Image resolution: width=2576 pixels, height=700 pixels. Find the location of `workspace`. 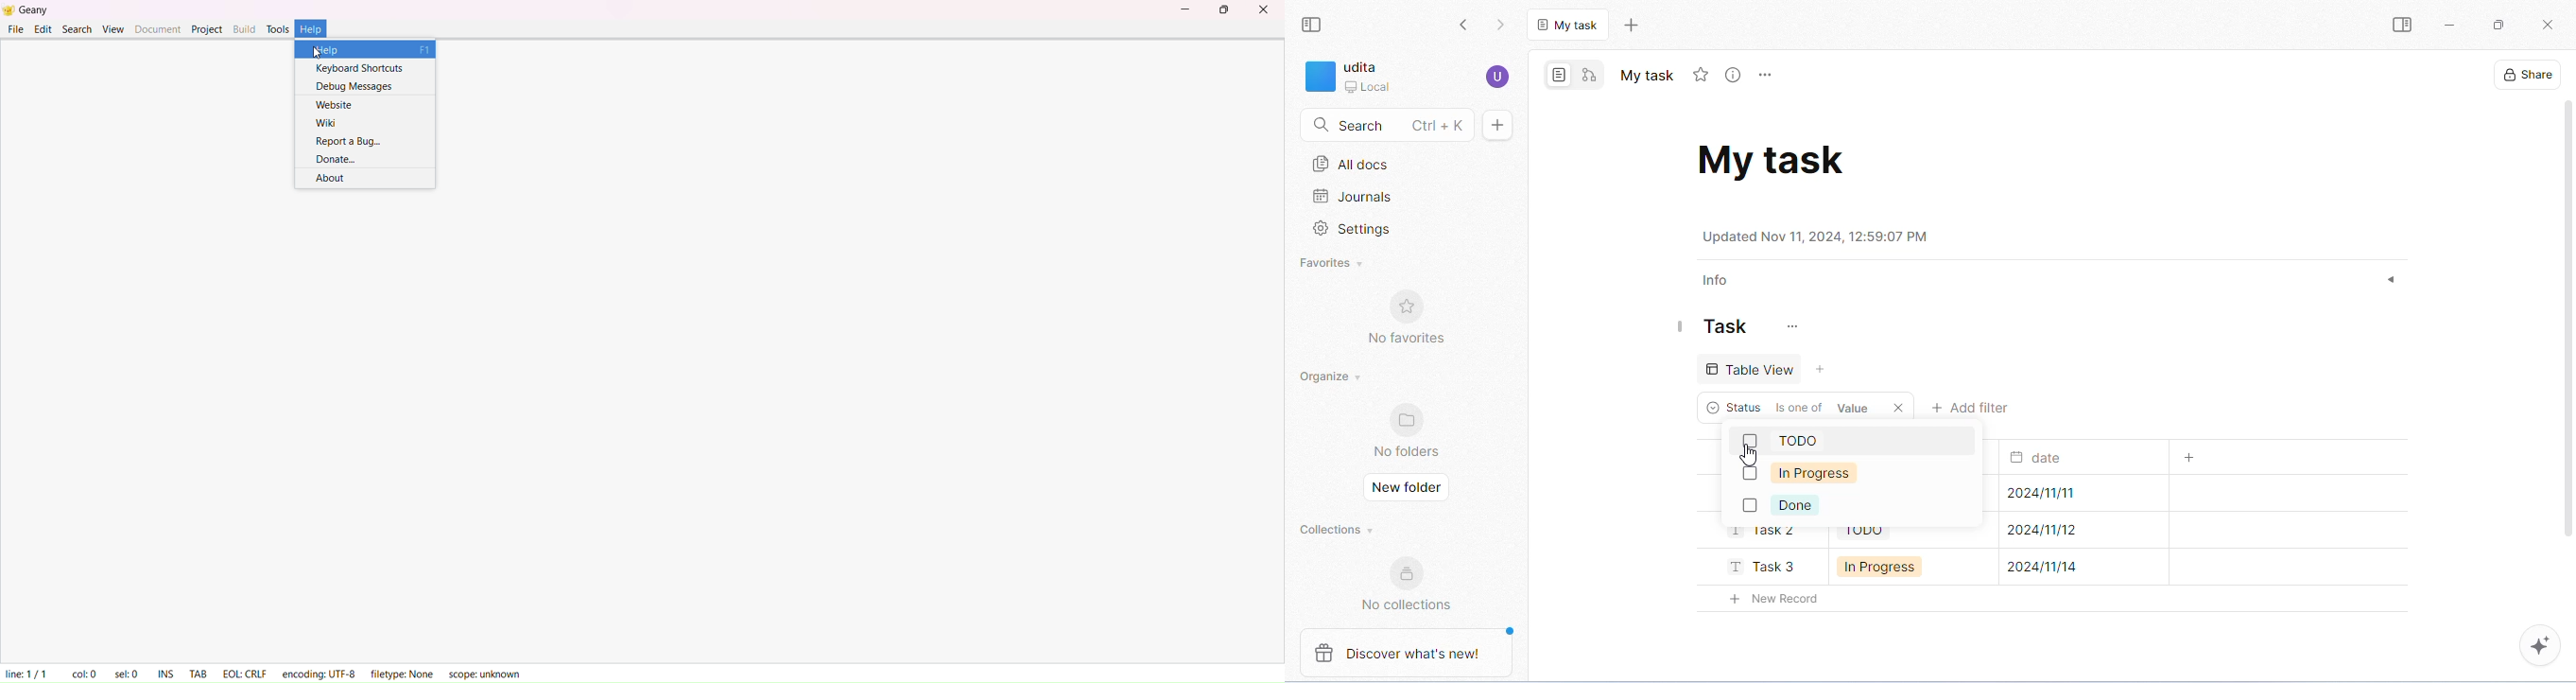

workspace is located at coordinates (1348, 79).